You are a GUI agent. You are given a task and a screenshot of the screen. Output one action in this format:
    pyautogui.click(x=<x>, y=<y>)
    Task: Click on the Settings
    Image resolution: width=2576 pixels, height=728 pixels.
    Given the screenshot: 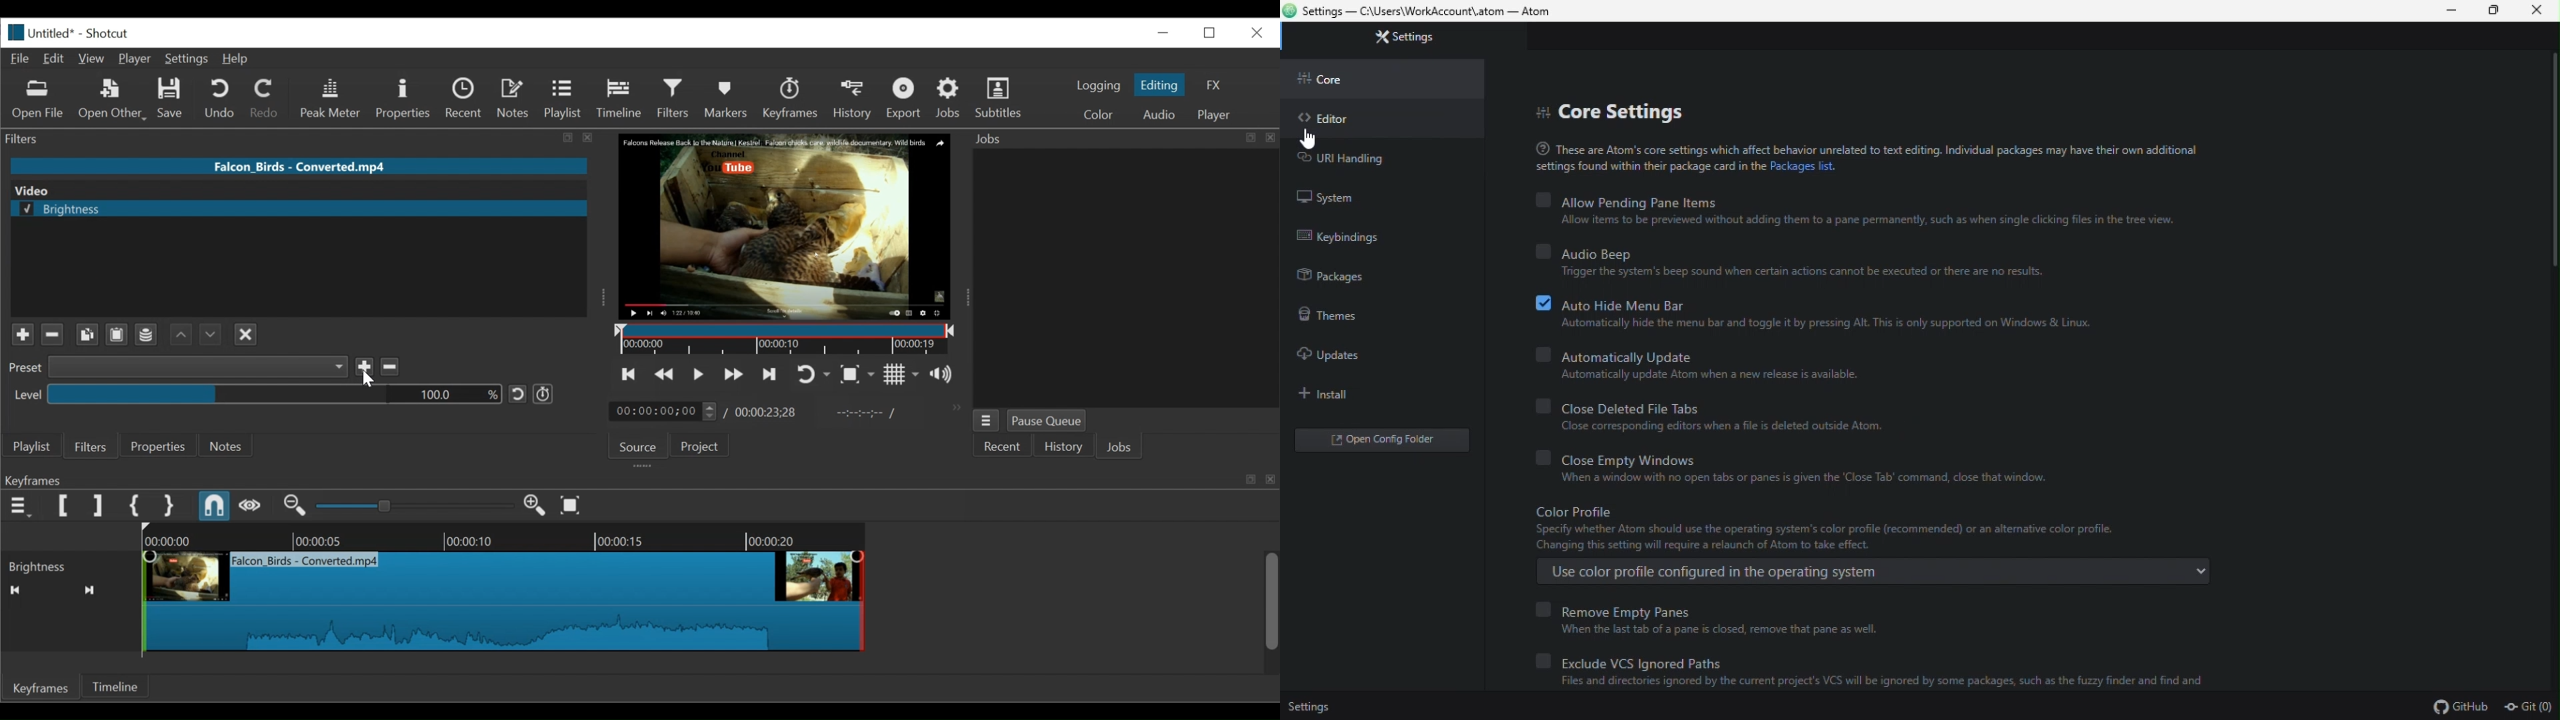 What is the action you would take?
    pyautogui.click(x=189, y=59)
    